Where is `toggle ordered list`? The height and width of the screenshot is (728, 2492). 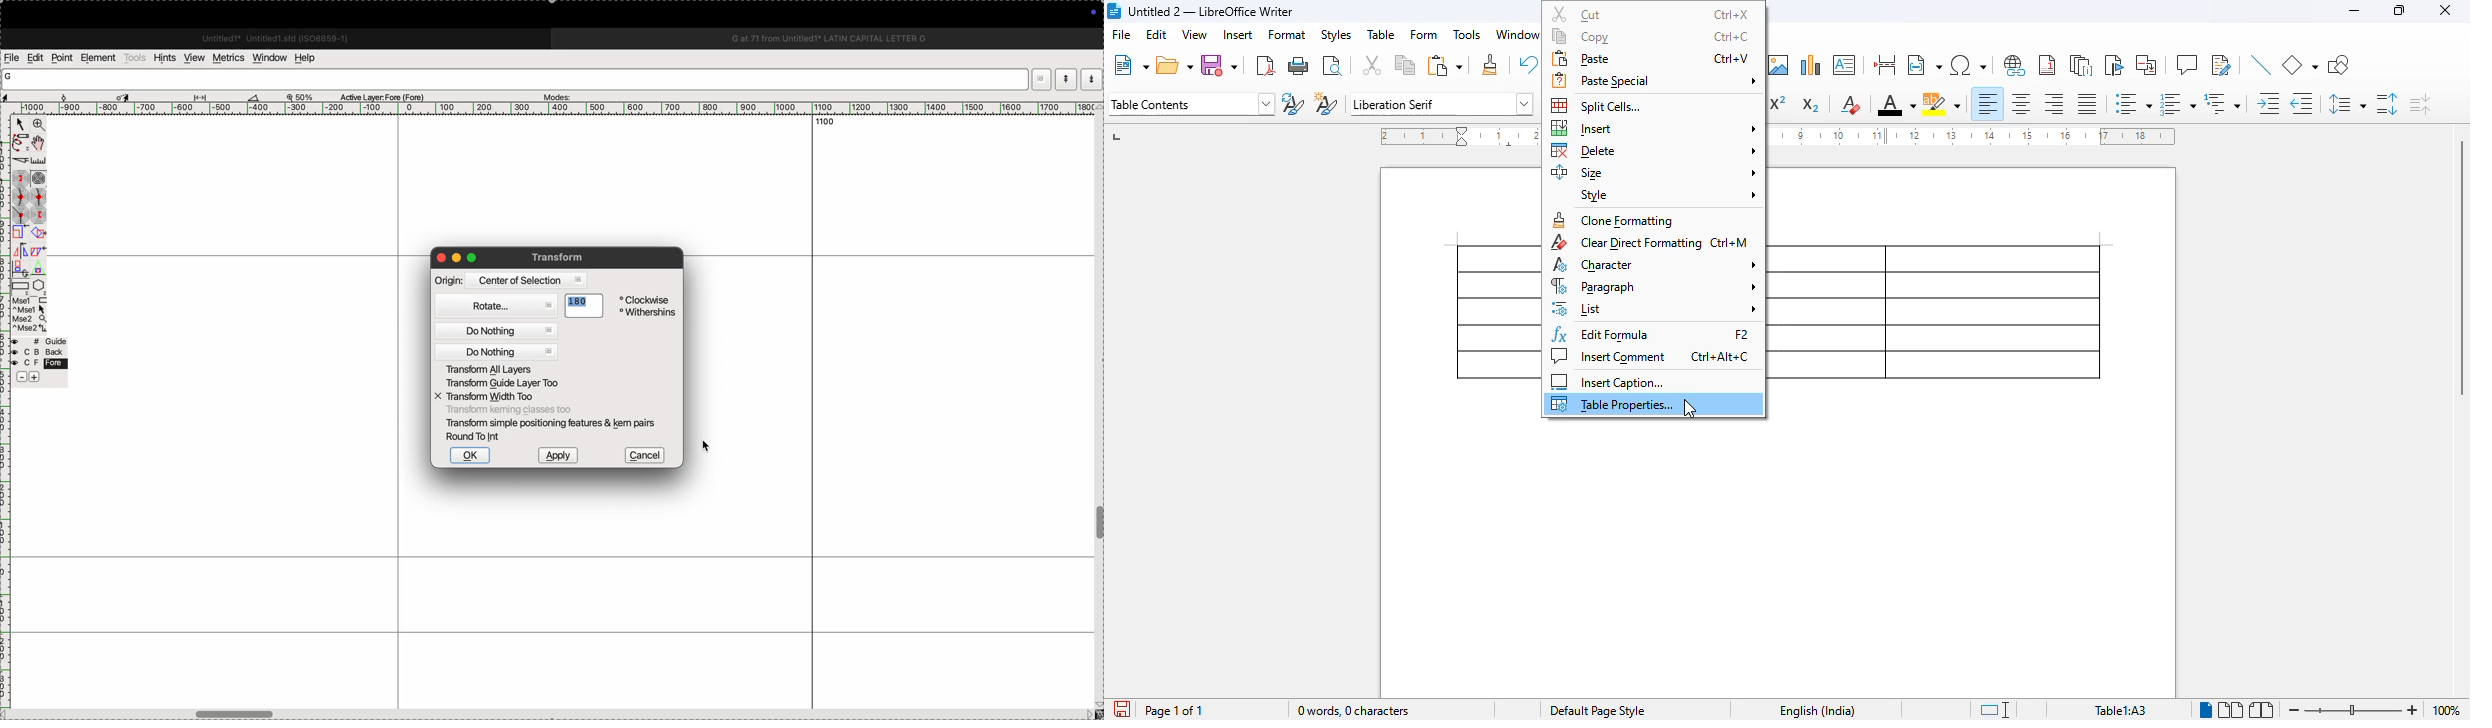
toggle ordered list is located at coordinates (2176, 103).